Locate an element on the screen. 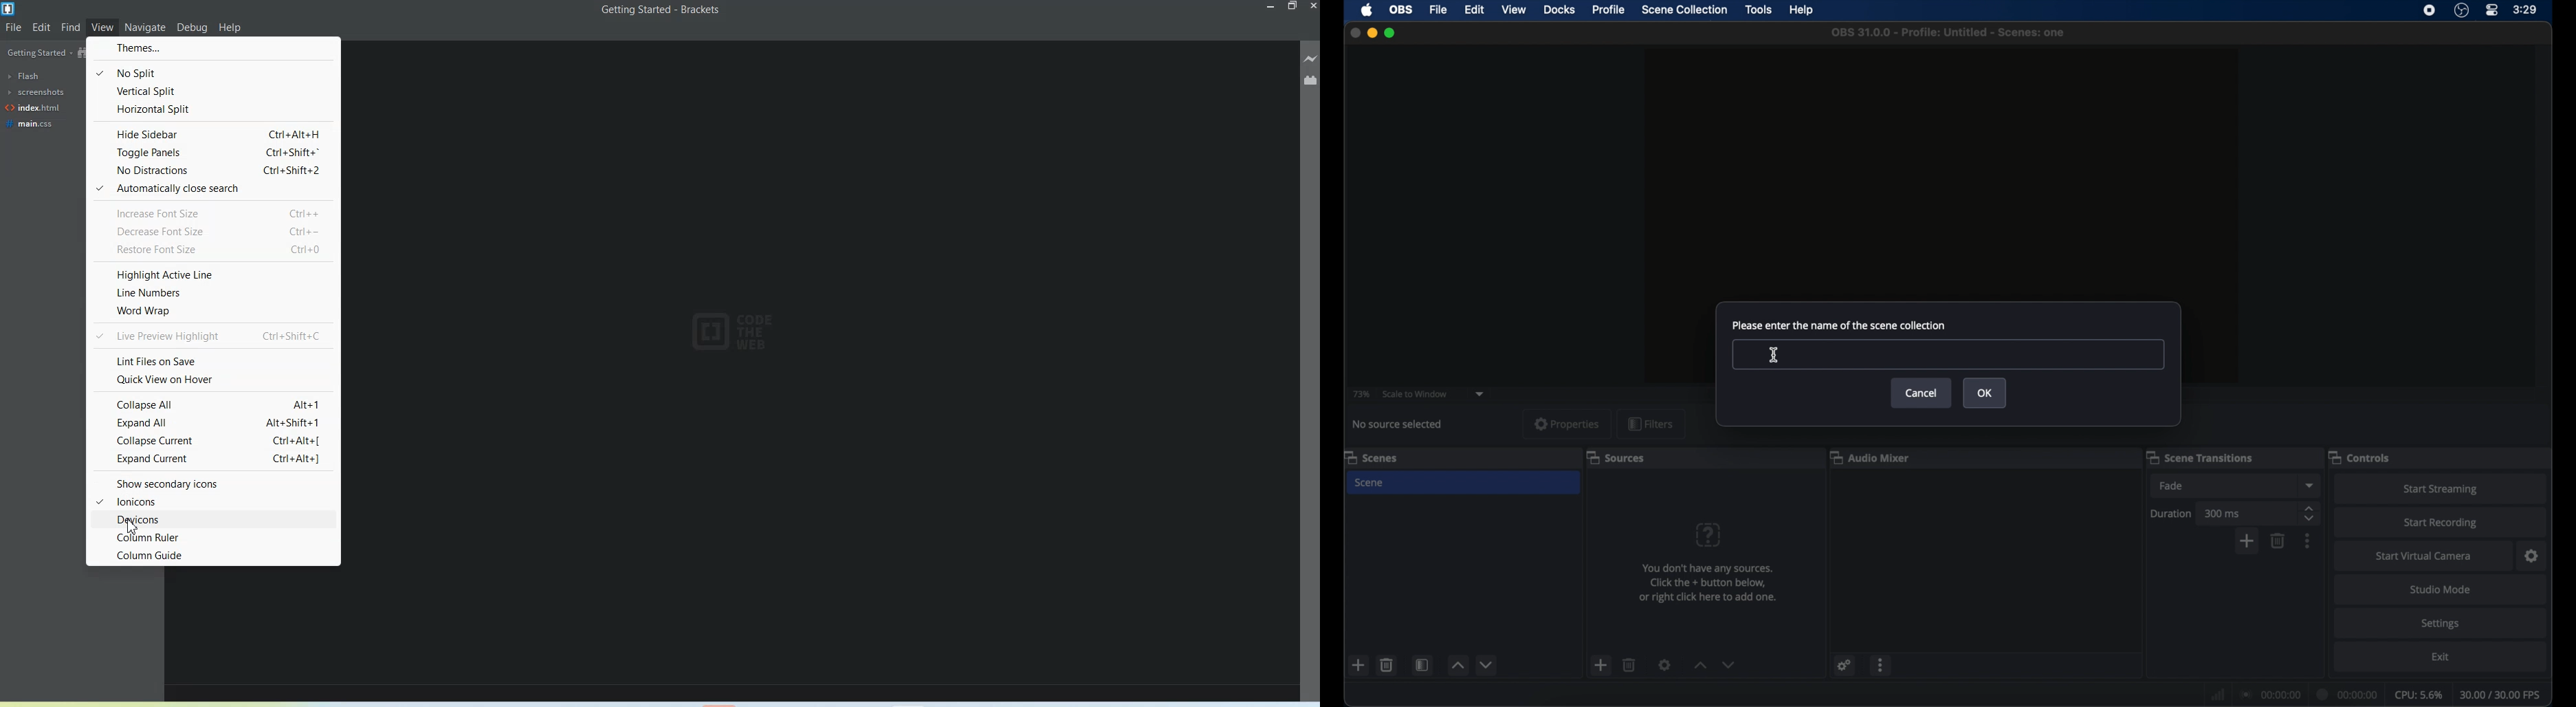 The image size is (2576, 728). Collapse All is located at coordinates (212, 404).